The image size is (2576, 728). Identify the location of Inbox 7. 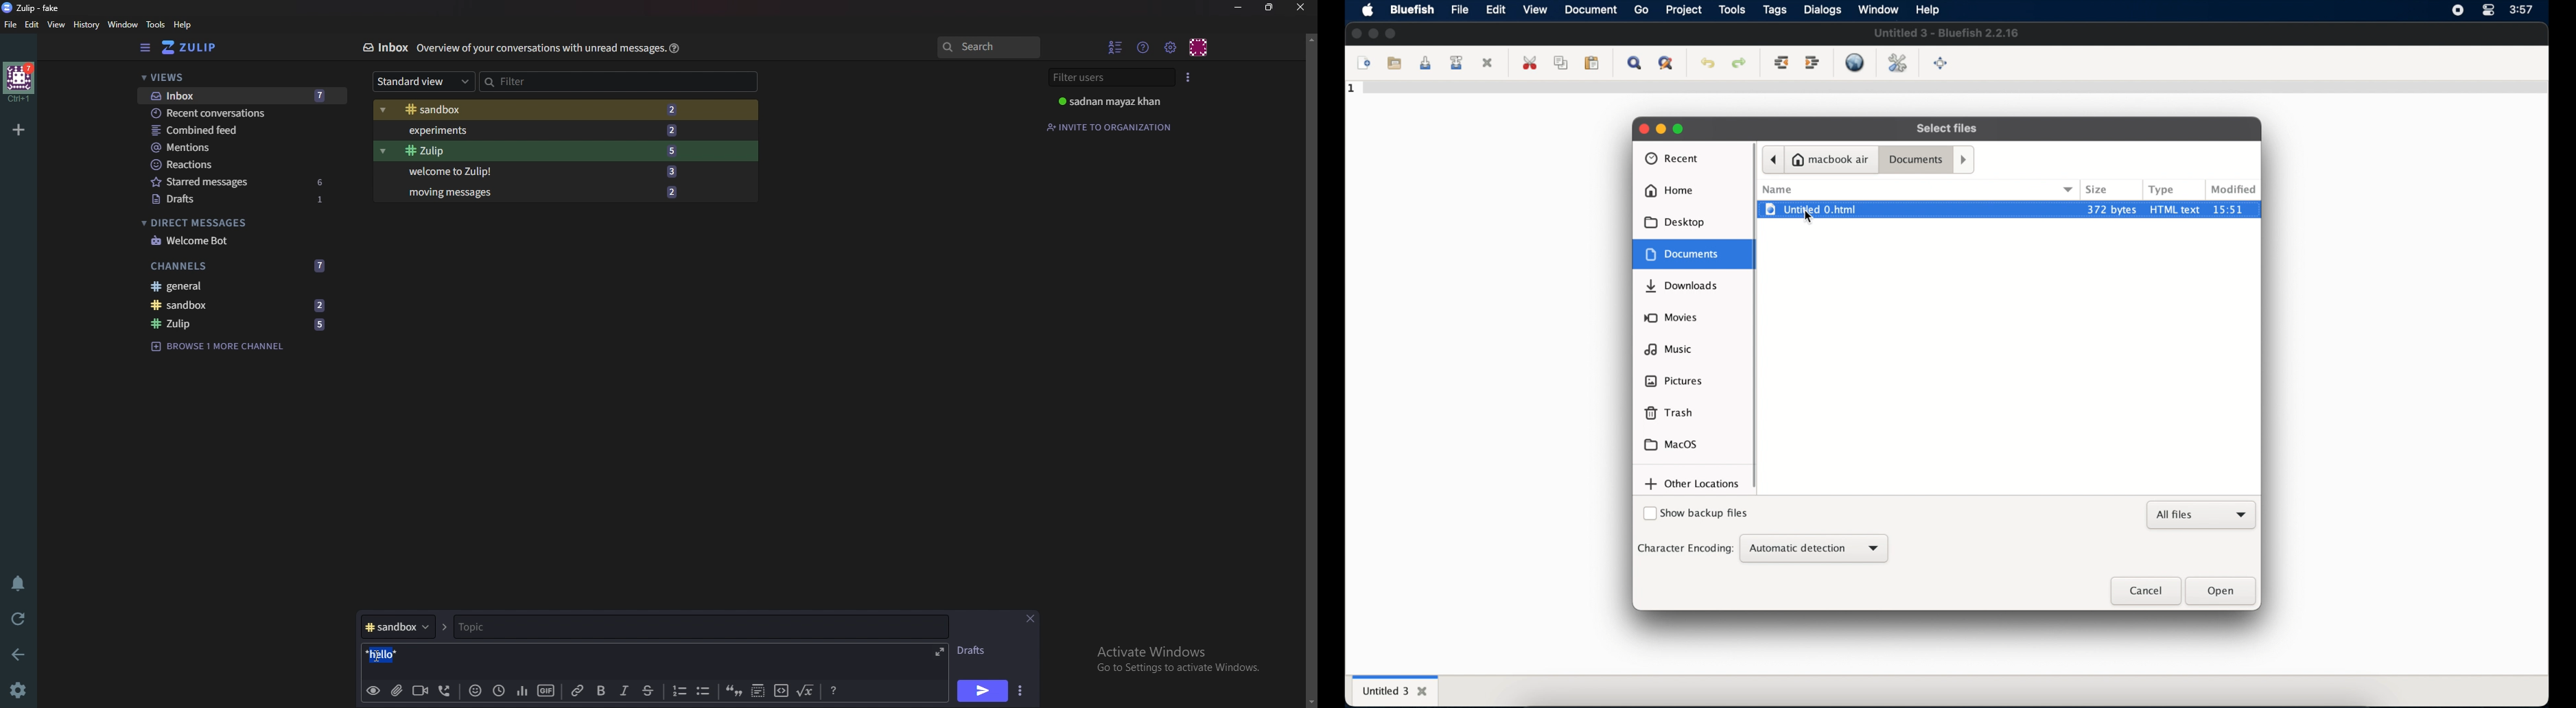
(242, 97).